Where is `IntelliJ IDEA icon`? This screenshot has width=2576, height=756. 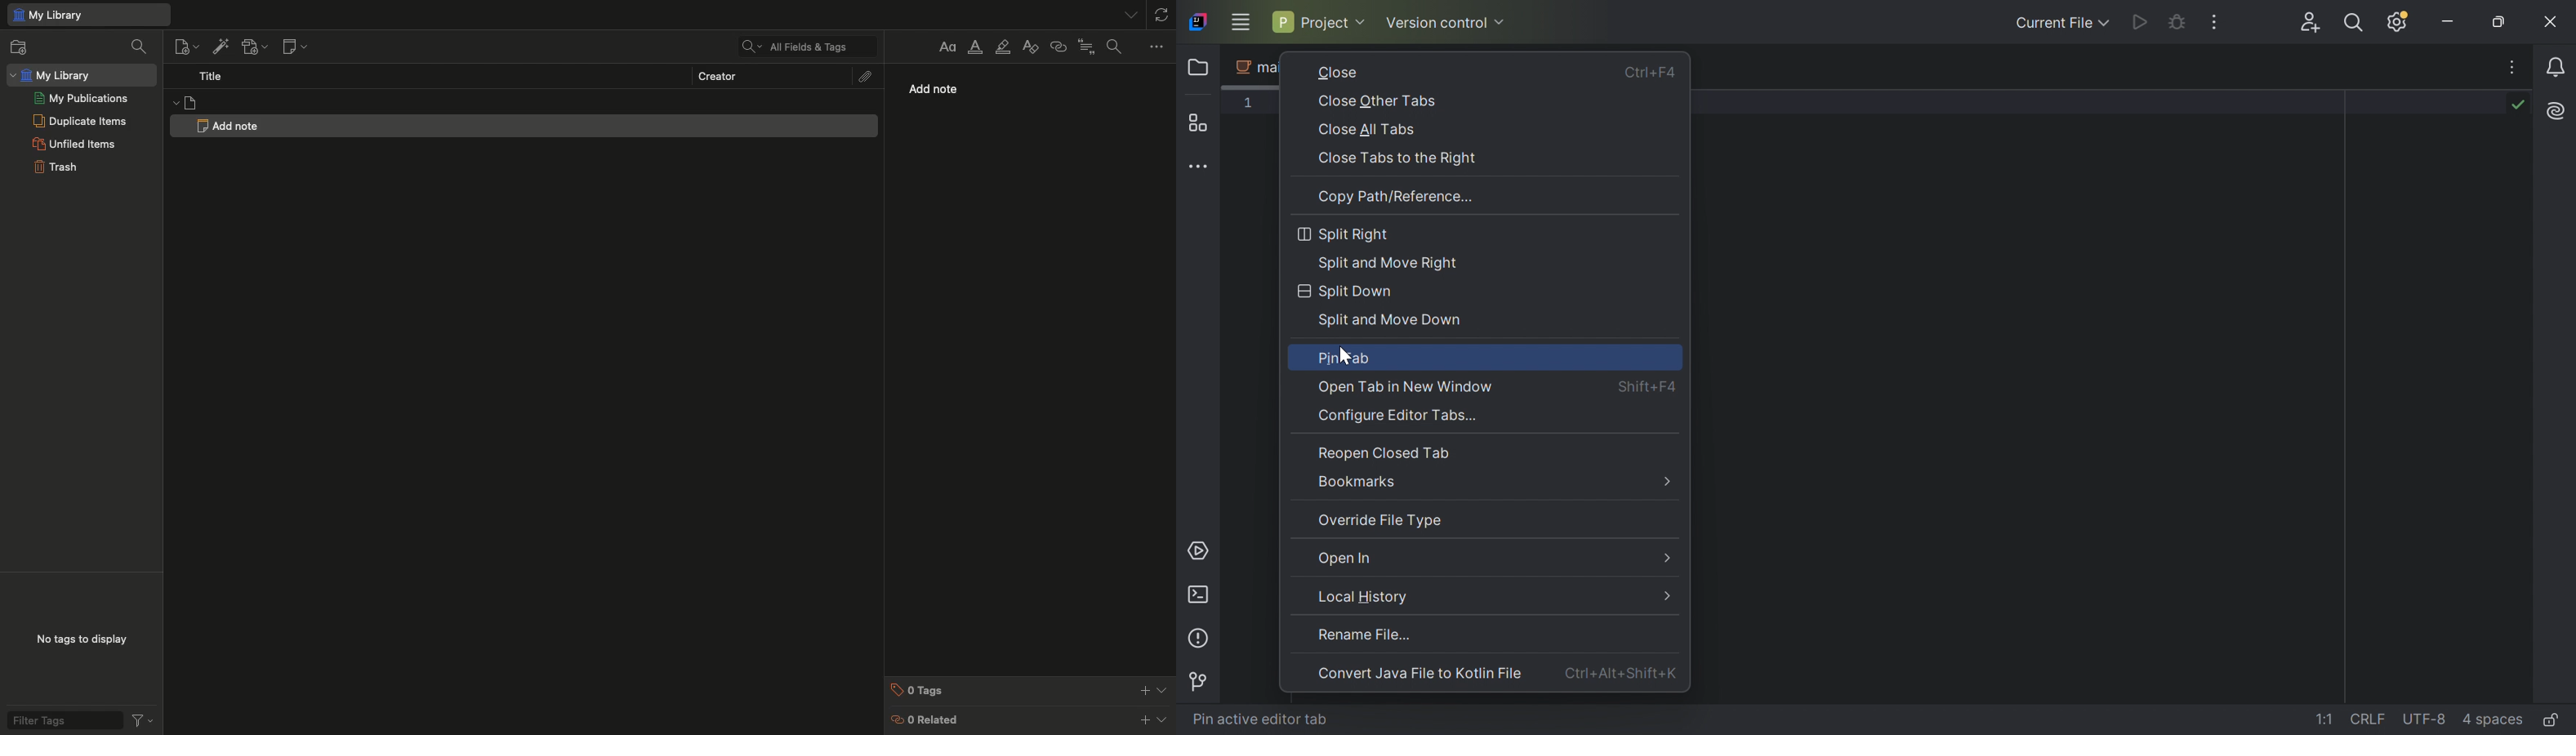
IntelliJ IDEA icon is located at coordinates (1198, 22).